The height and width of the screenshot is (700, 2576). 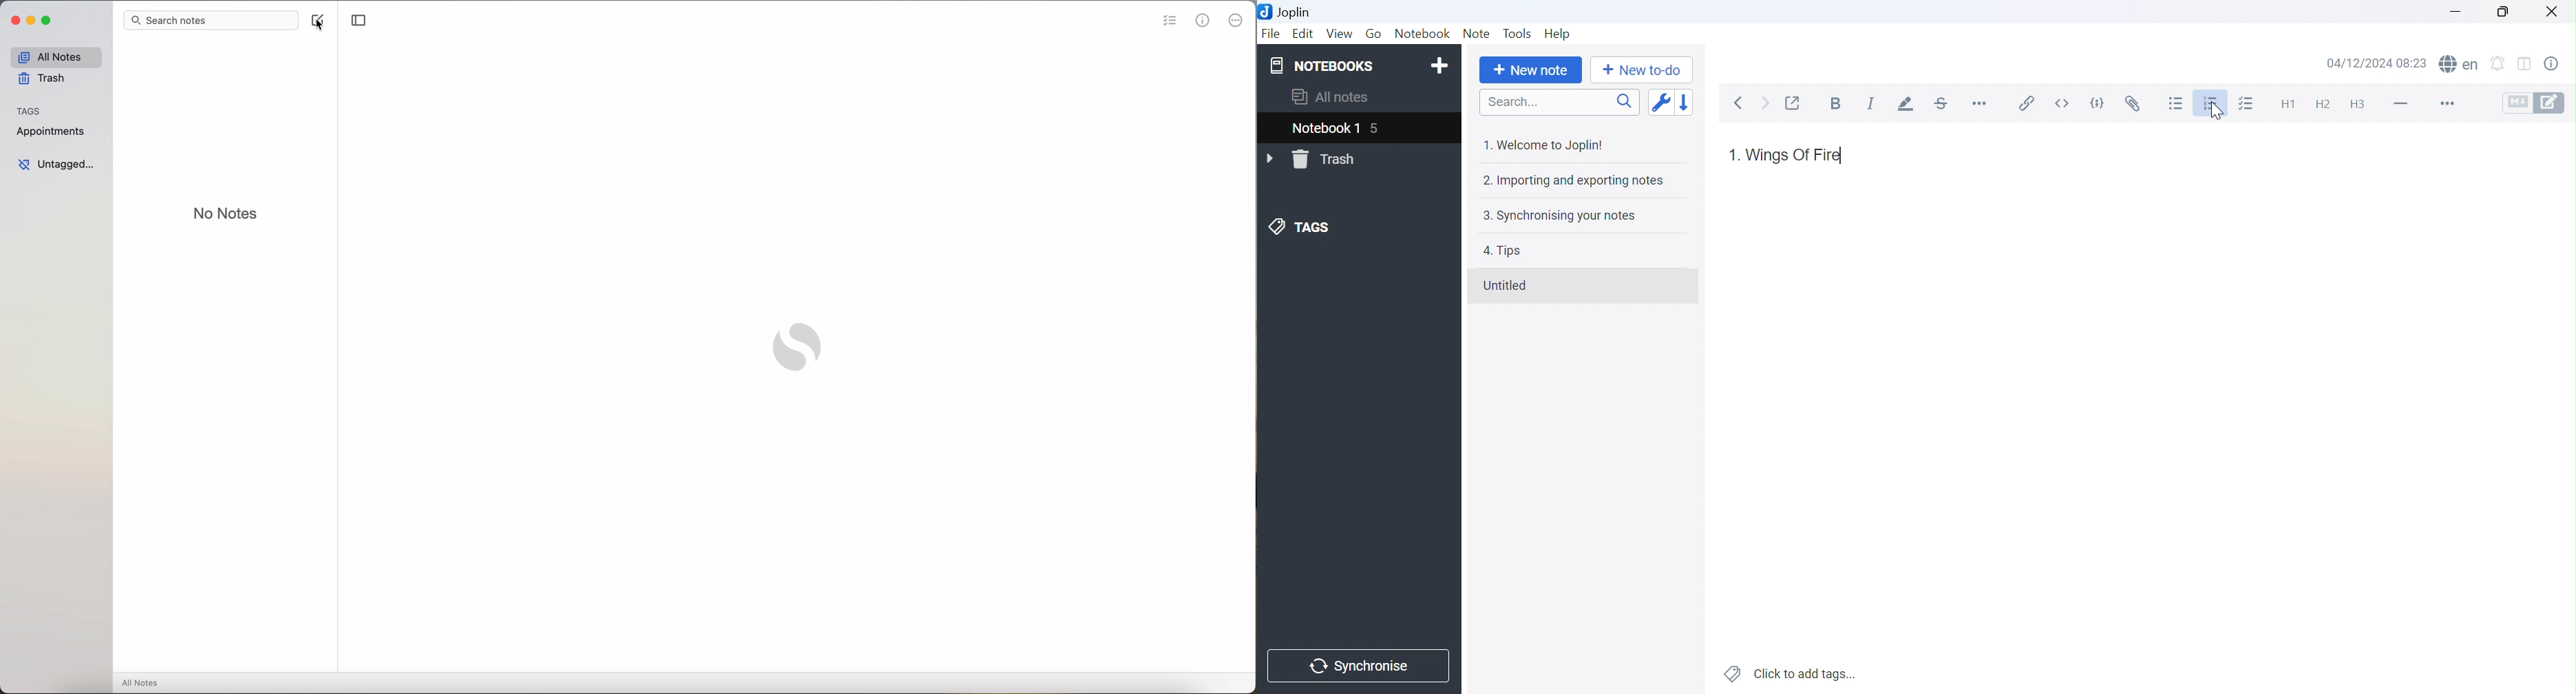 What do you see at coordinates (2024, 103) in the screenshot?
I see `Insert / edit link` at bounding box center [2024, 103].